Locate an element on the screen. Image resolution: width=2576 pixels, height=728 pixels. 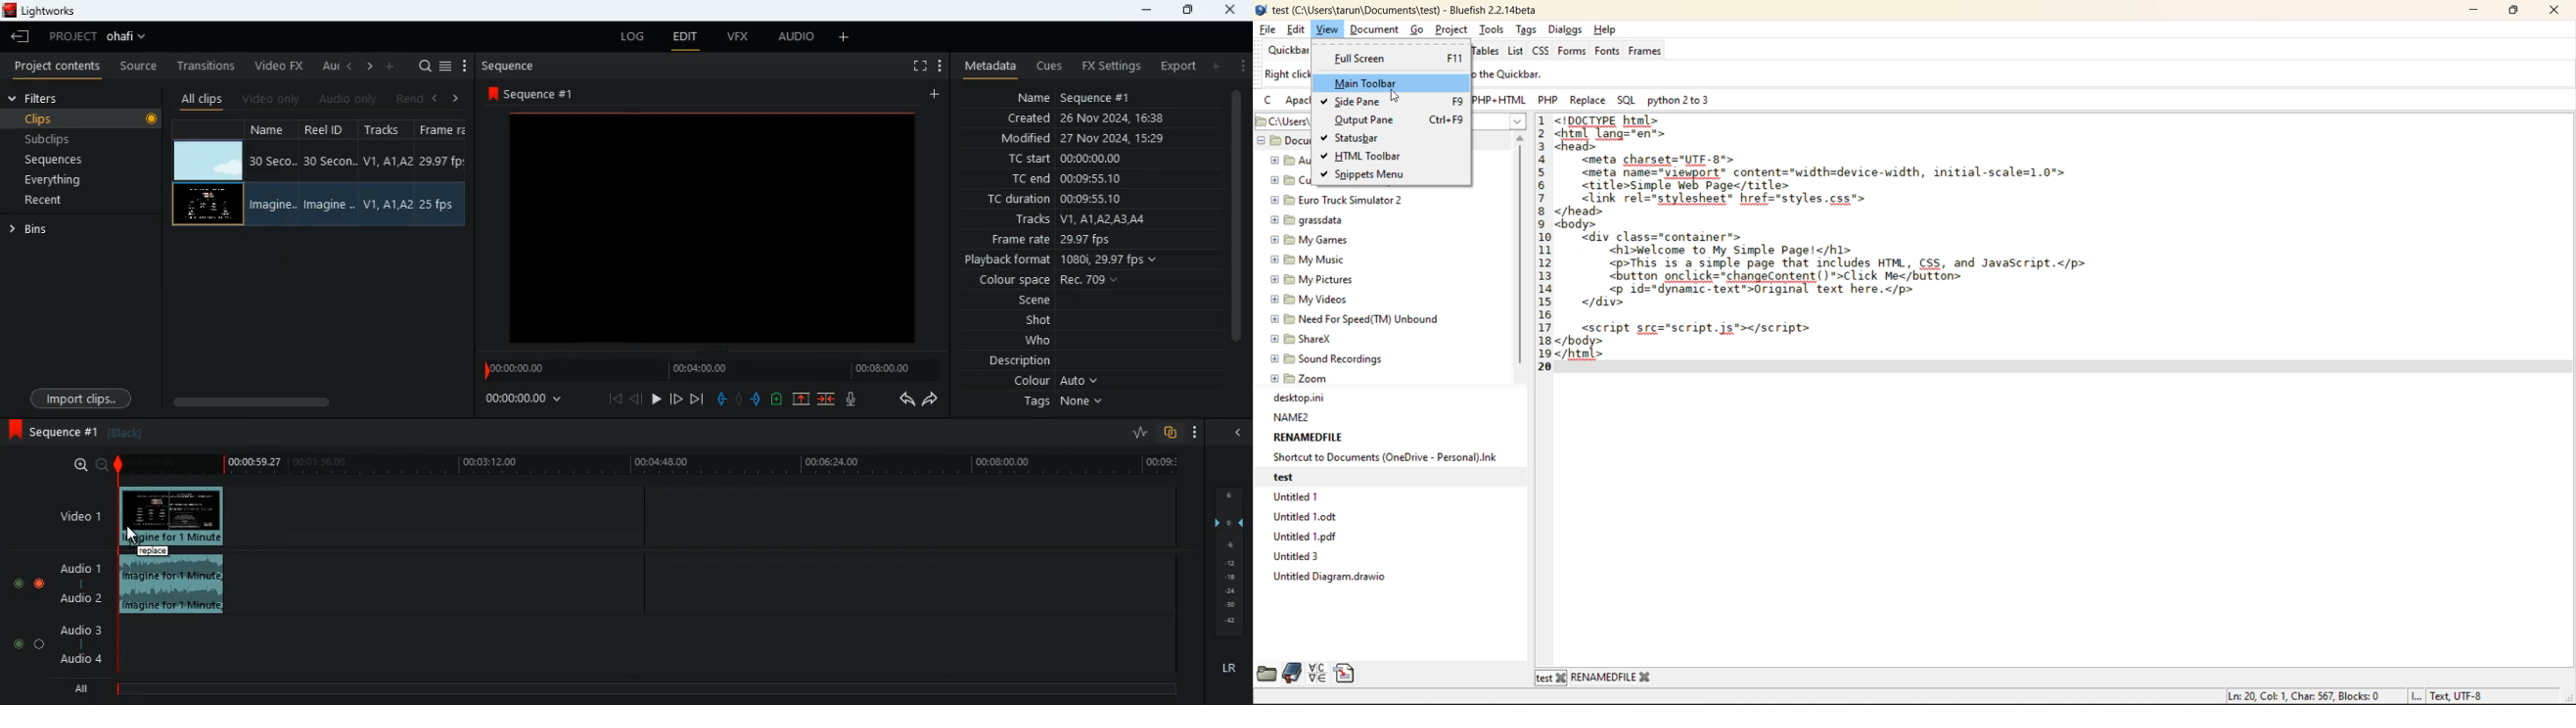
rend is located at coordinates (409, 100).